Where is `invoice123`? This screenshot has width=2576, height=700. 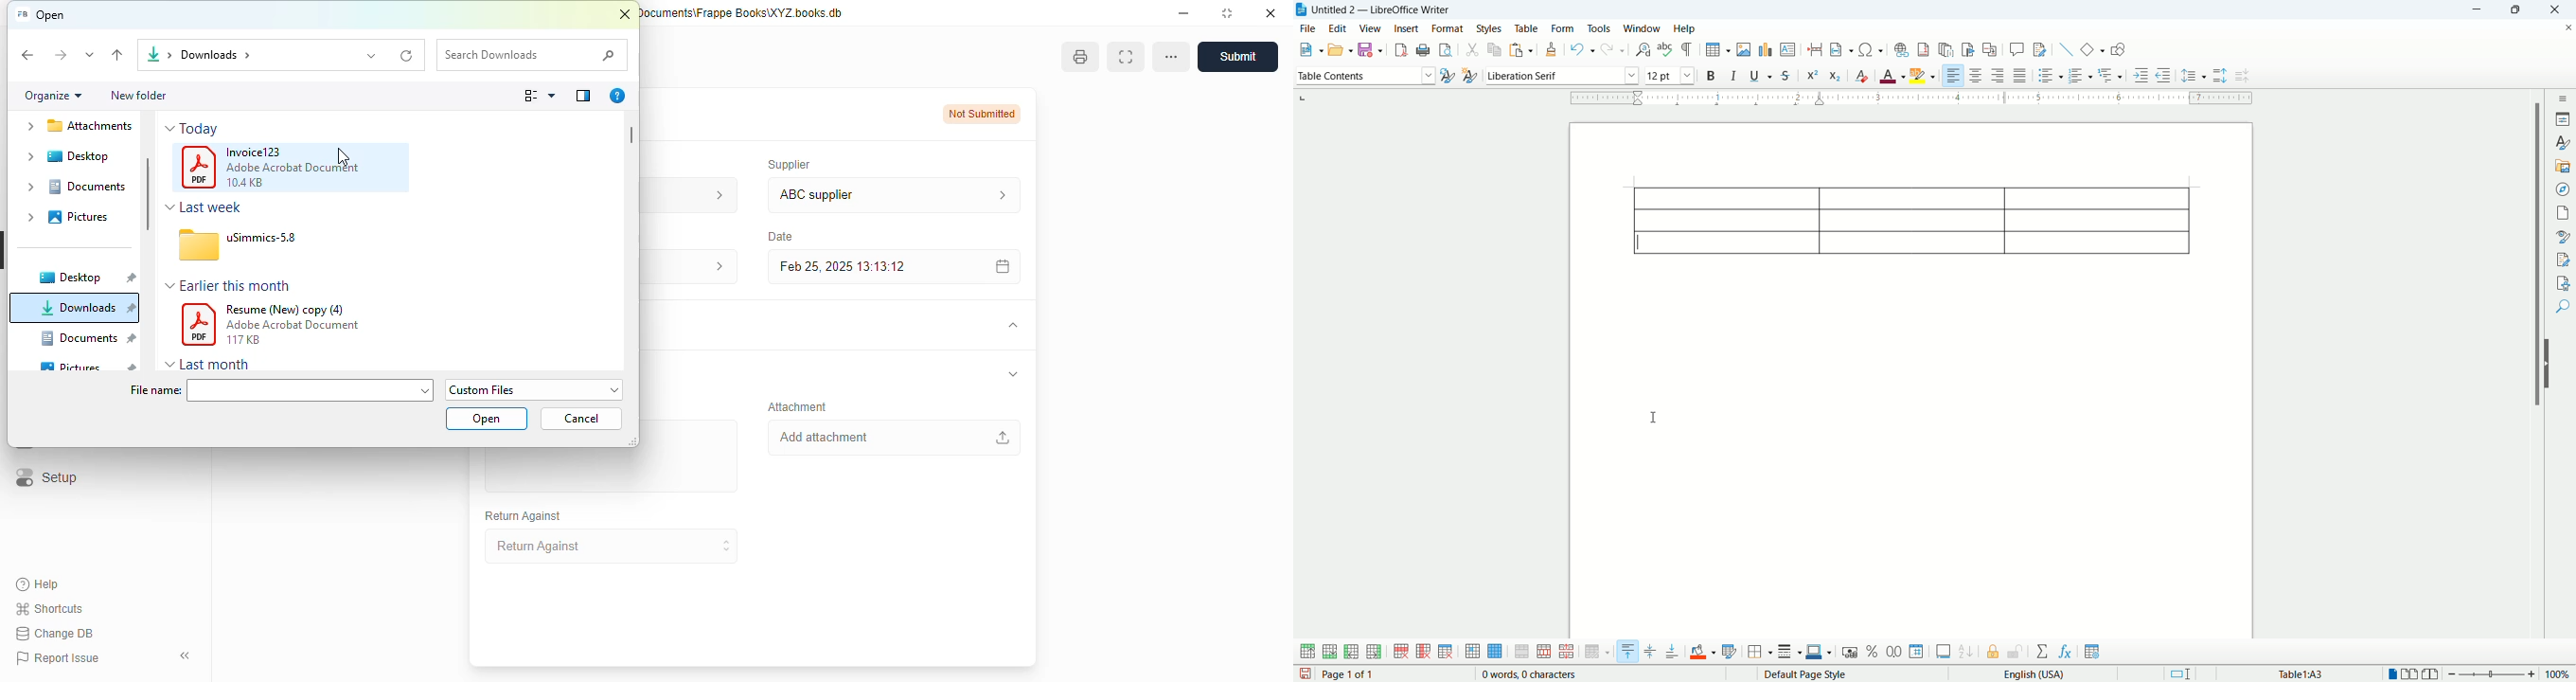
invoice123 is located at coordinates (255, 152).